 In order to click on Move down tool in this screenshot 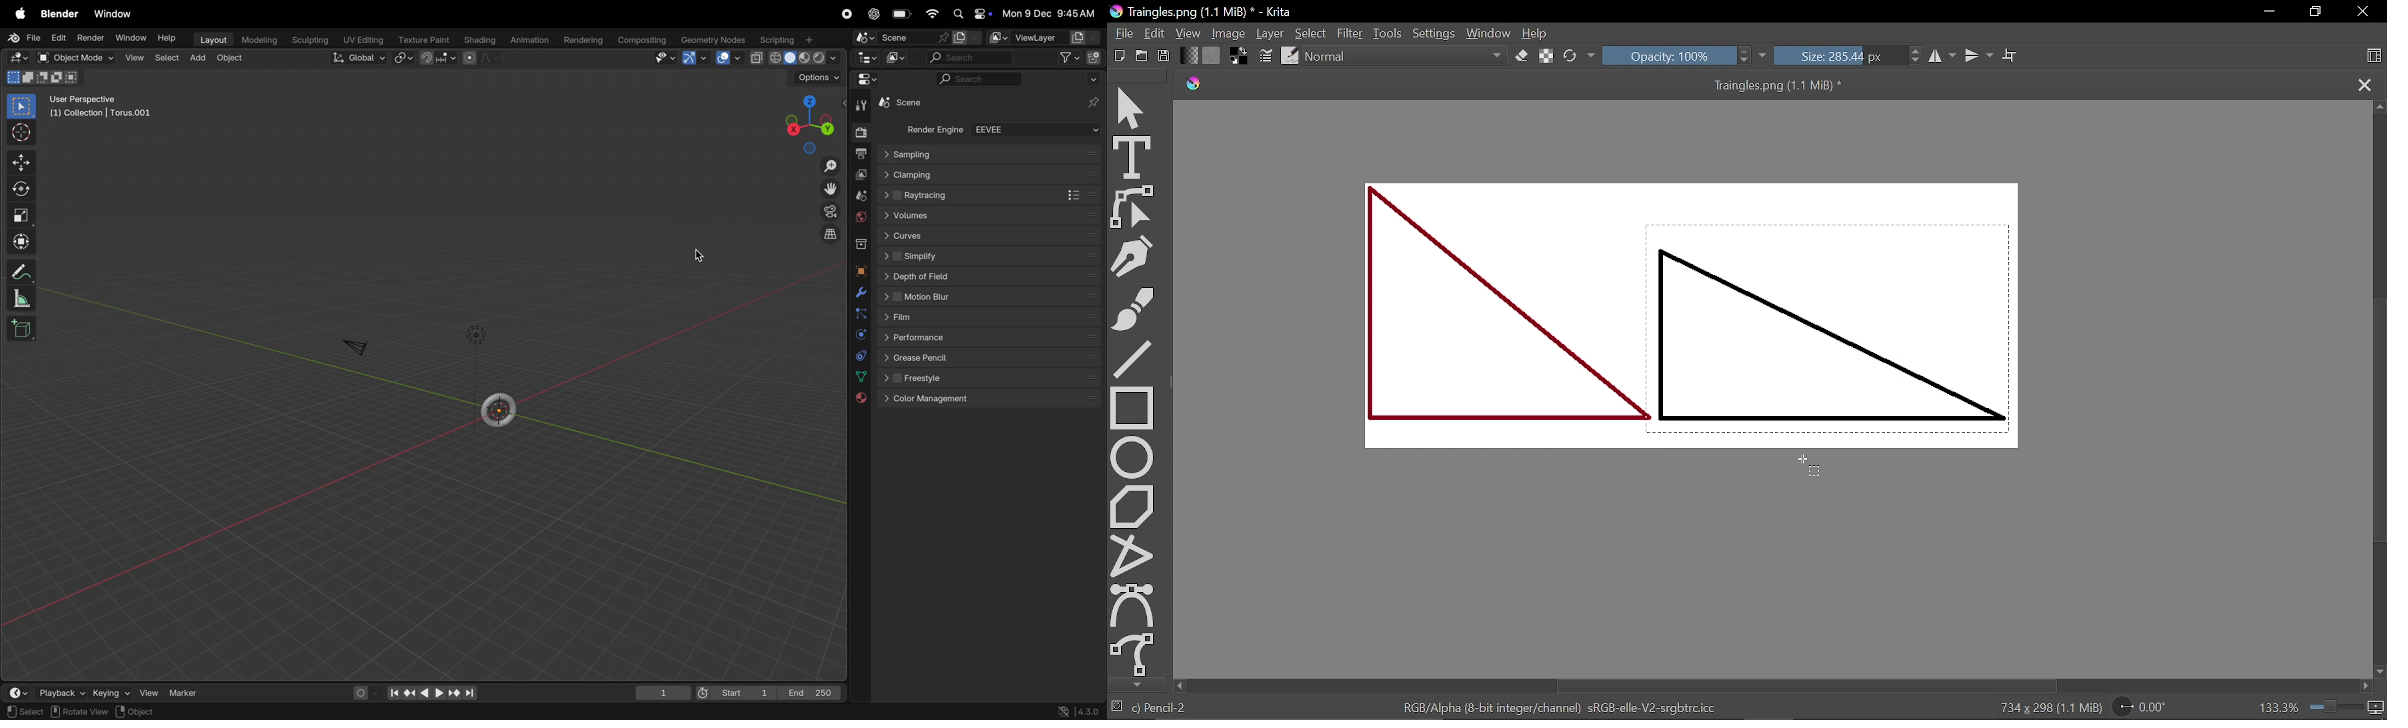, I will do `click(1134, 685)`.